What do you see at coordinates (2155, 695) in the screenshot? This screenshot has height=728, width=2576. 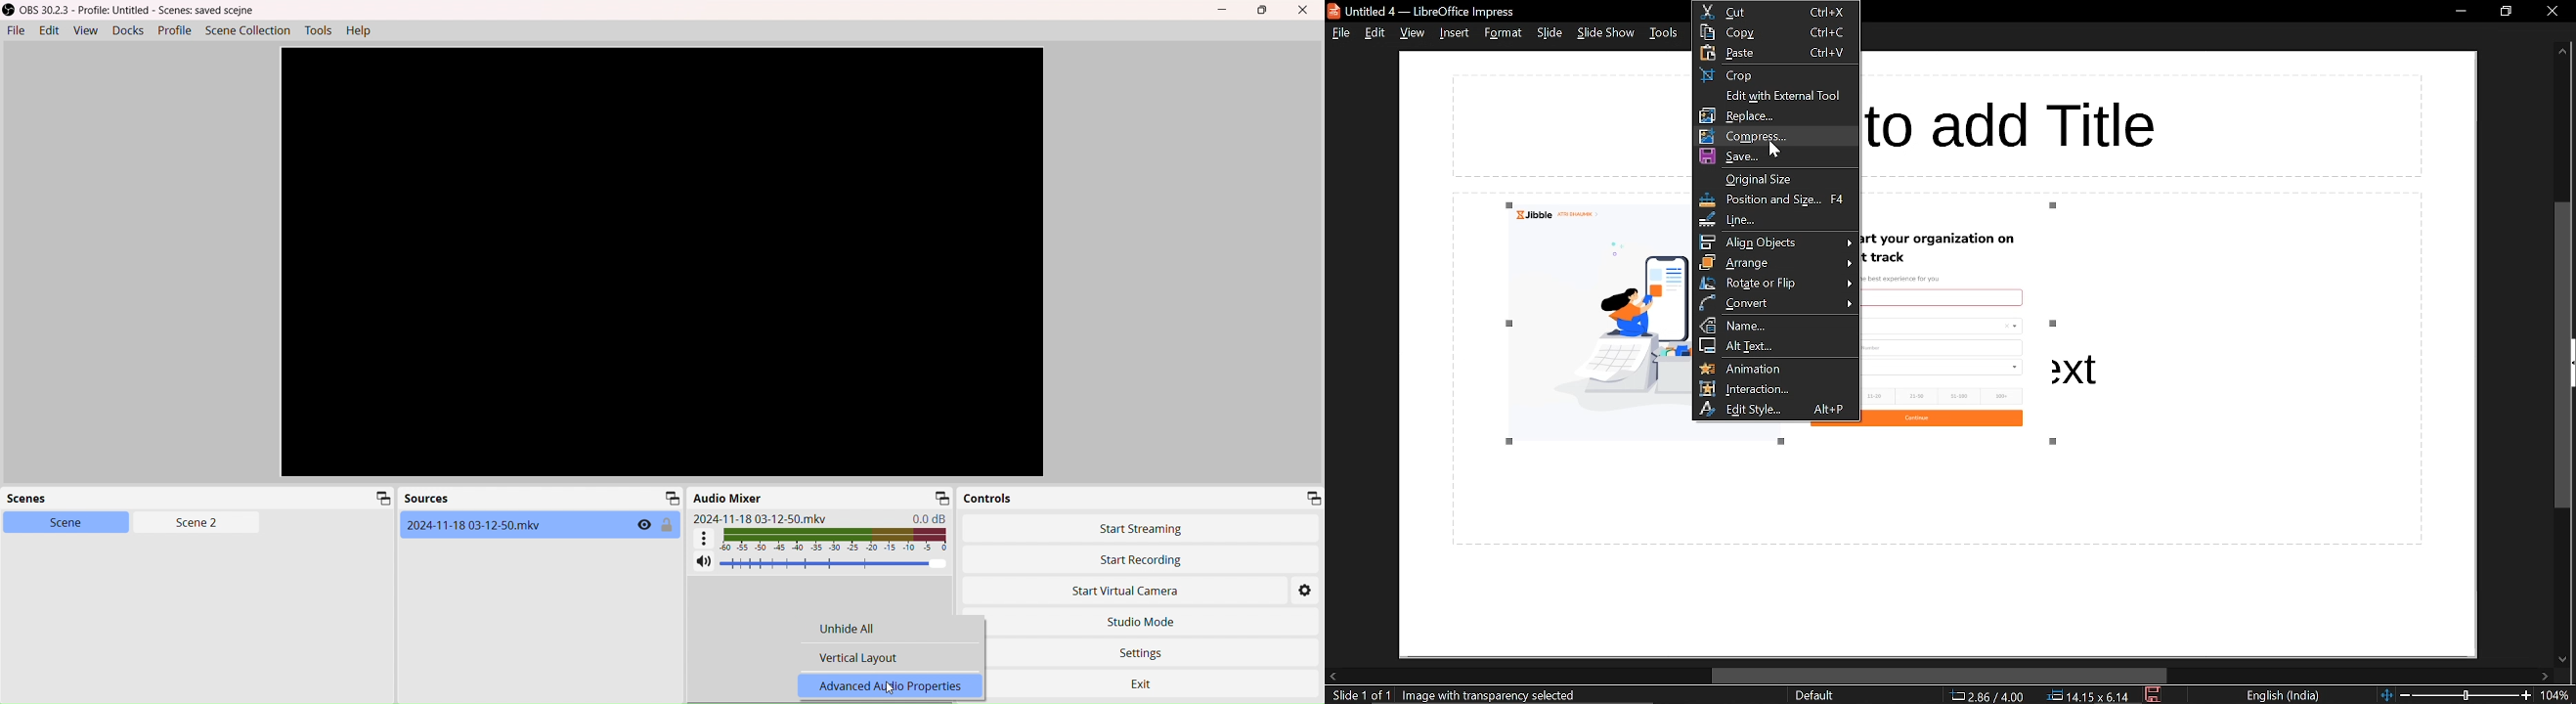 I see `save` at bounding box center [2155, 695].